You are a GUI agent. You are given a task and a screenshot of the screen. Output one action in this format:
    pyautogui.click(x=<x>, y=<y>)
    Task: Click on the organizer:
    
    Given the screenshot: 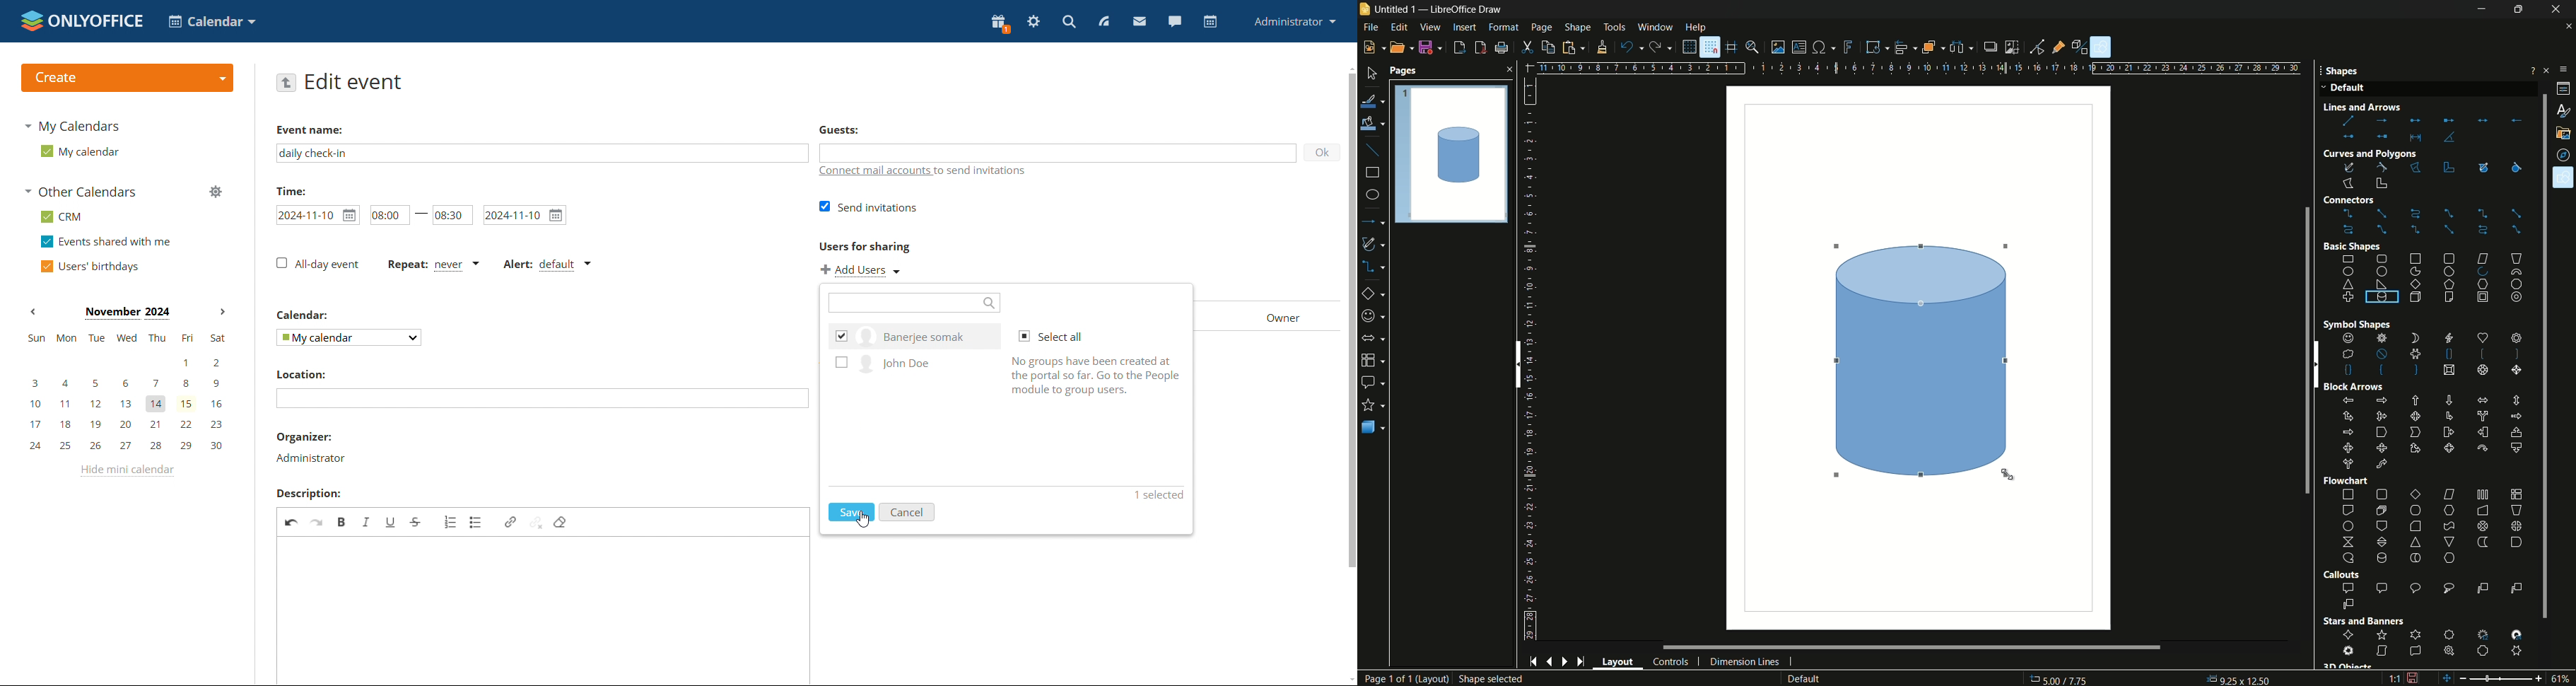 What is the action you would take?
    pyautogui.click(x=305, y=438)
    